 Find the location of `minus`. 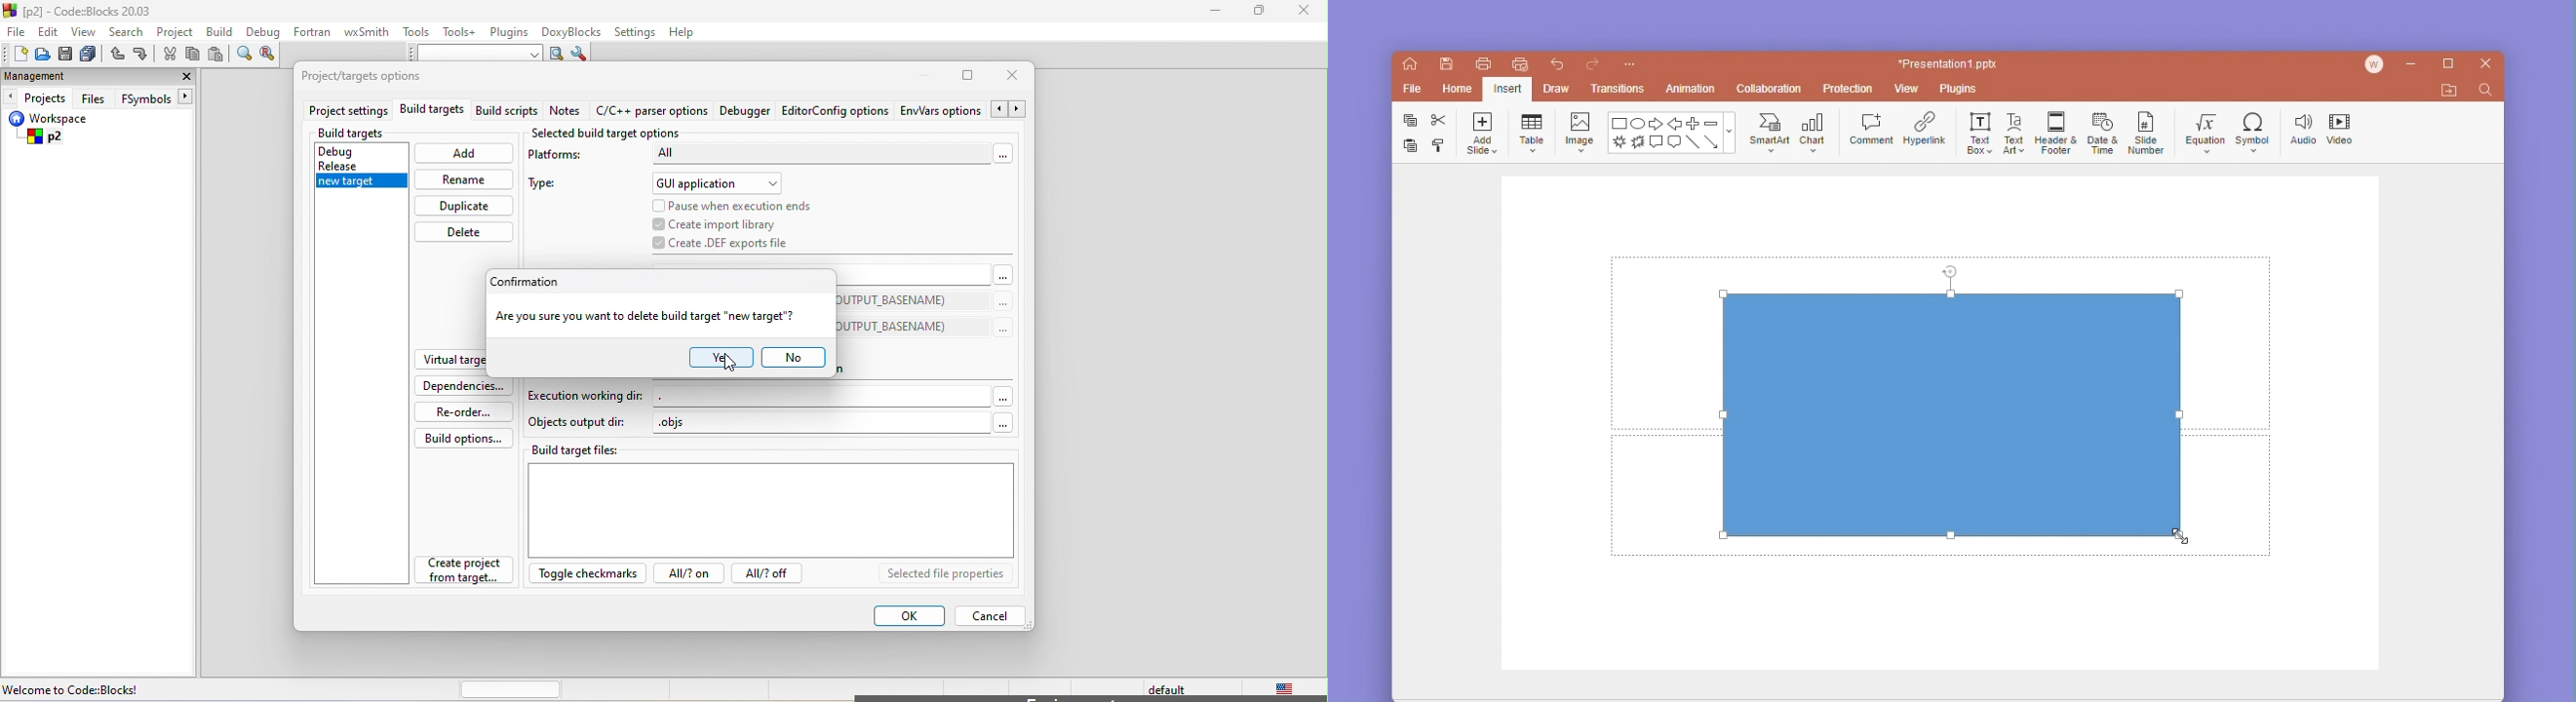

minus is located at coordinates (1711, 122).